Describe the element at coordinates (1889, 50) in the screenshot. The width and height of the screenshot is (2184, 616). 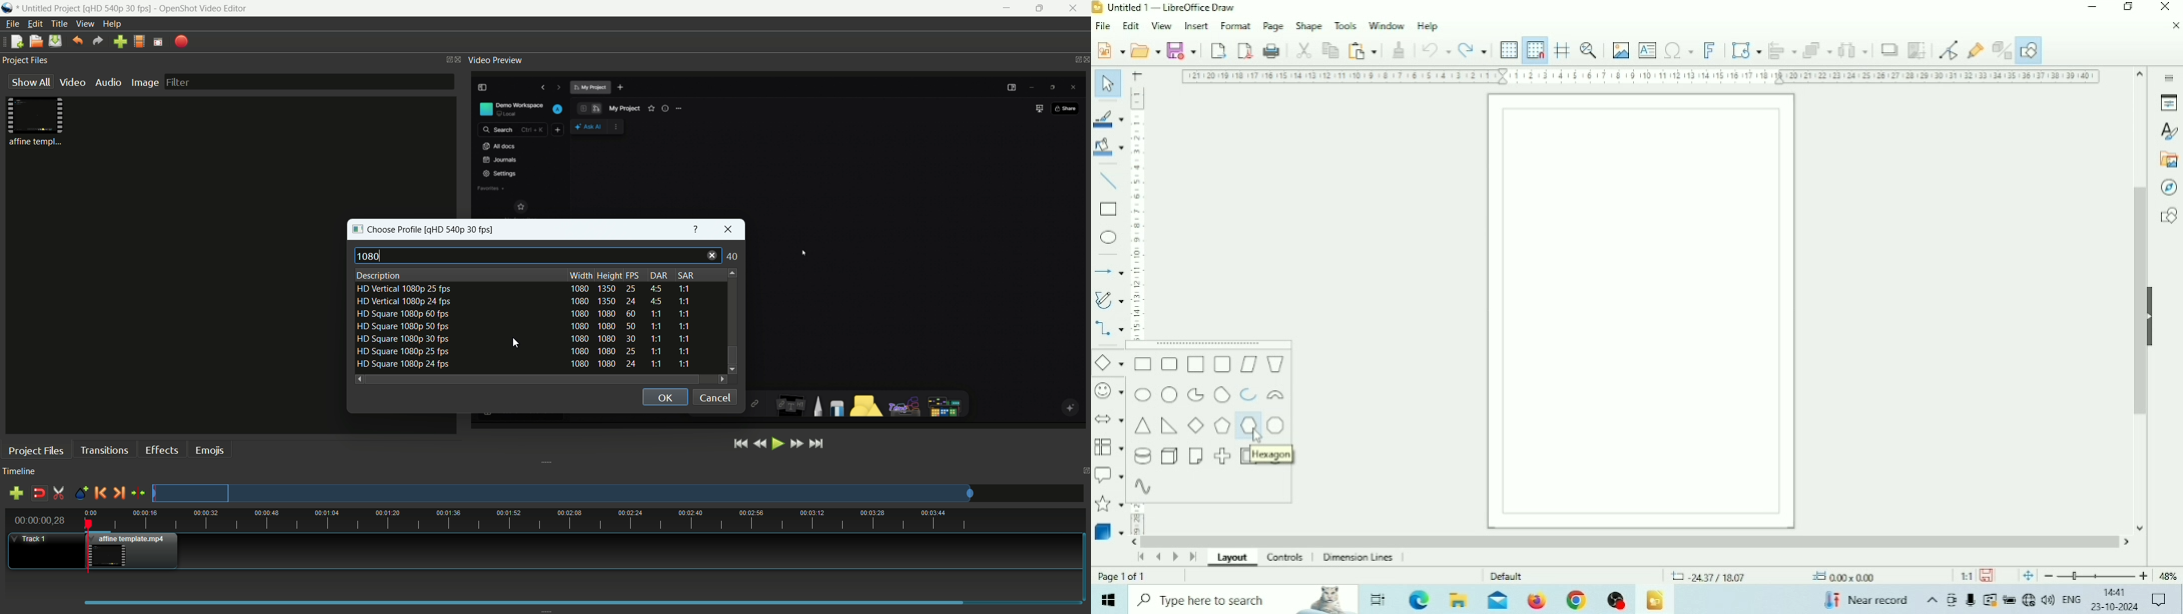
I see `Shadow` at that location.